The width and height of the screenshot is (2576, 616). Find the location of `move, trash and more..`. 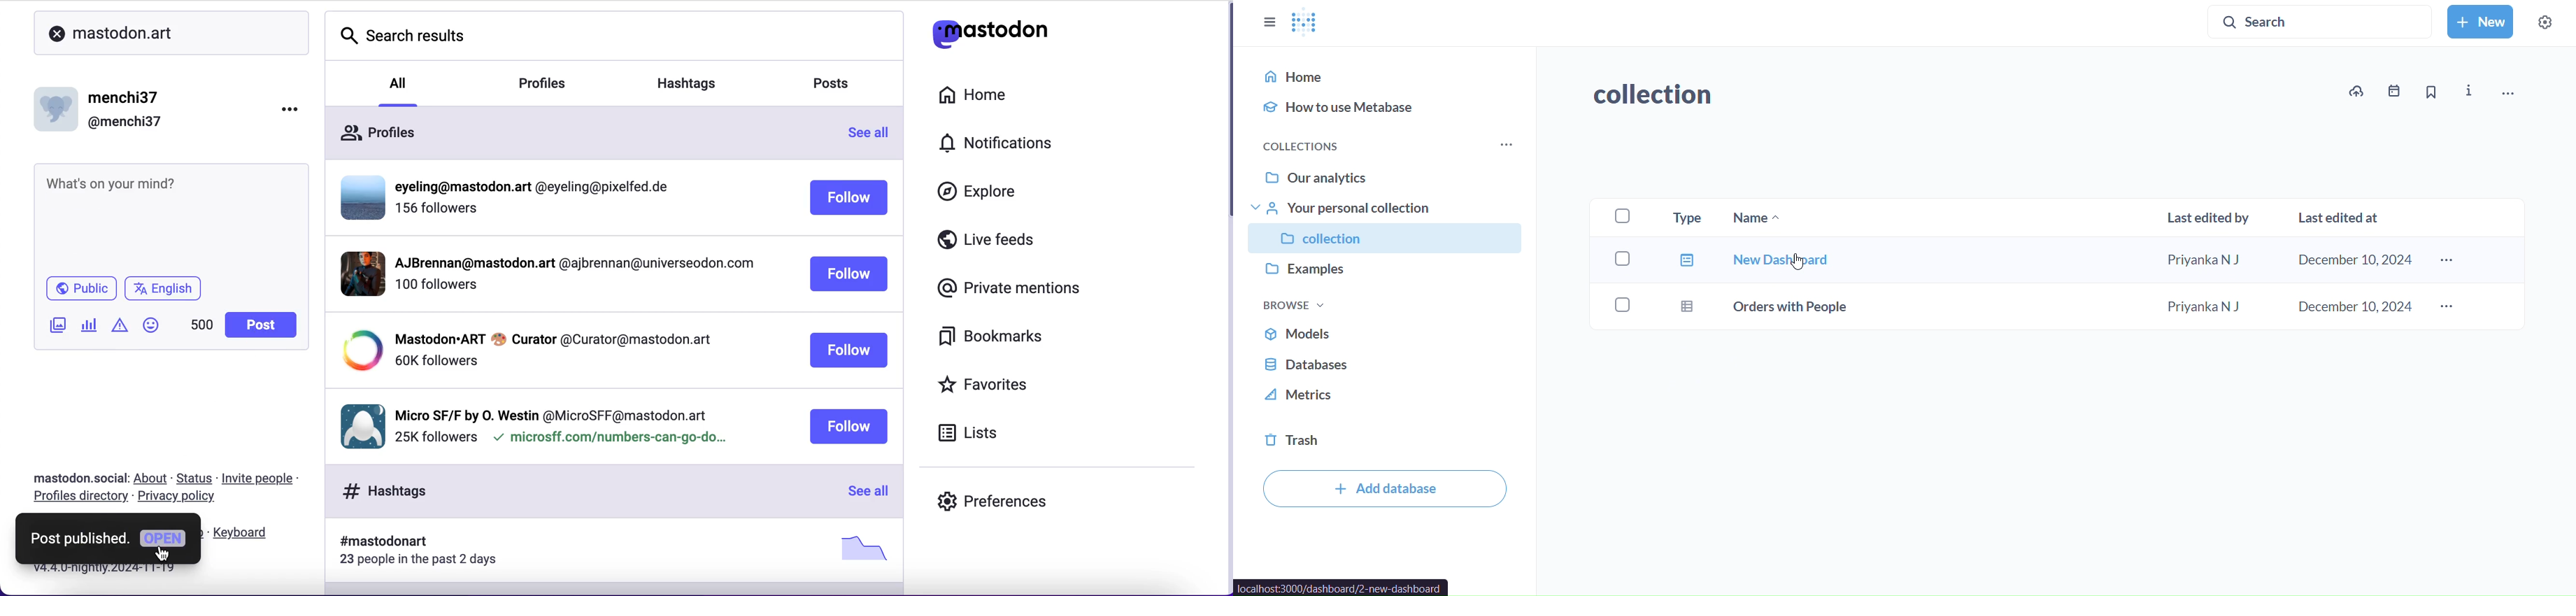

move, trash and more.. is located at coordinates (2516, 94).